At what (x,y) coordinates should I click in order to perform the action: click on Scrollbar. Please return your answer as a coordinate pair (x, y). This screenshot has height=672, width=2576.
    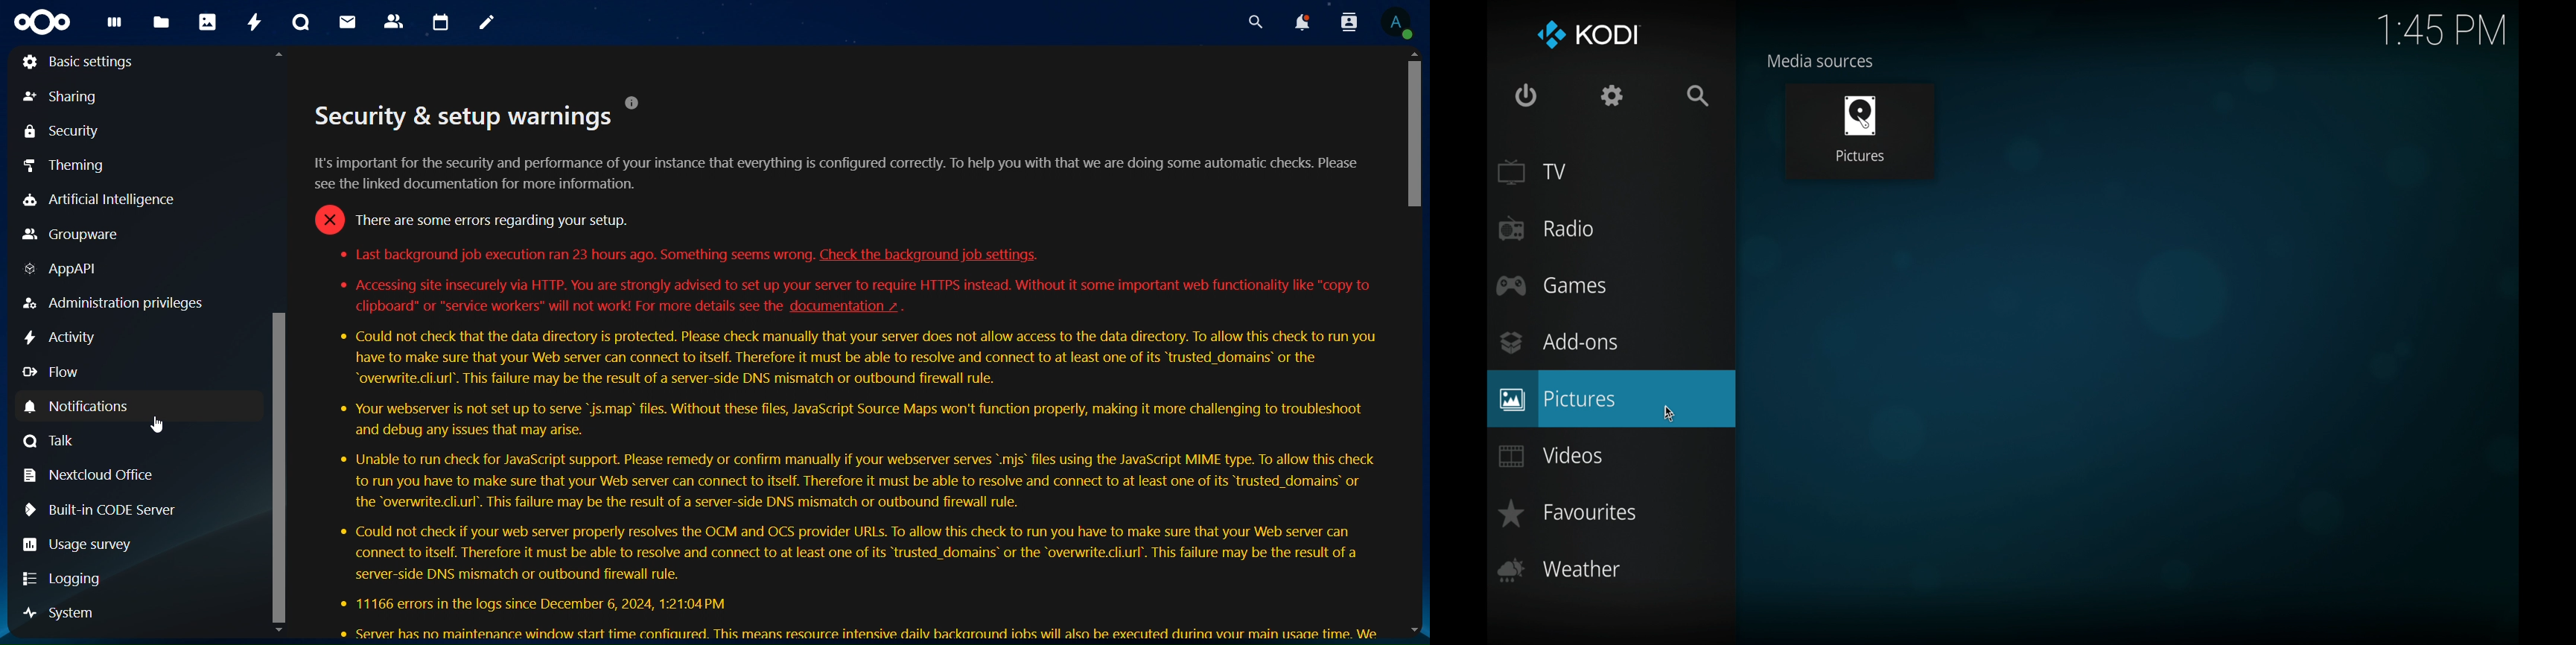
    Looking at the image, I should click on (280, 344).